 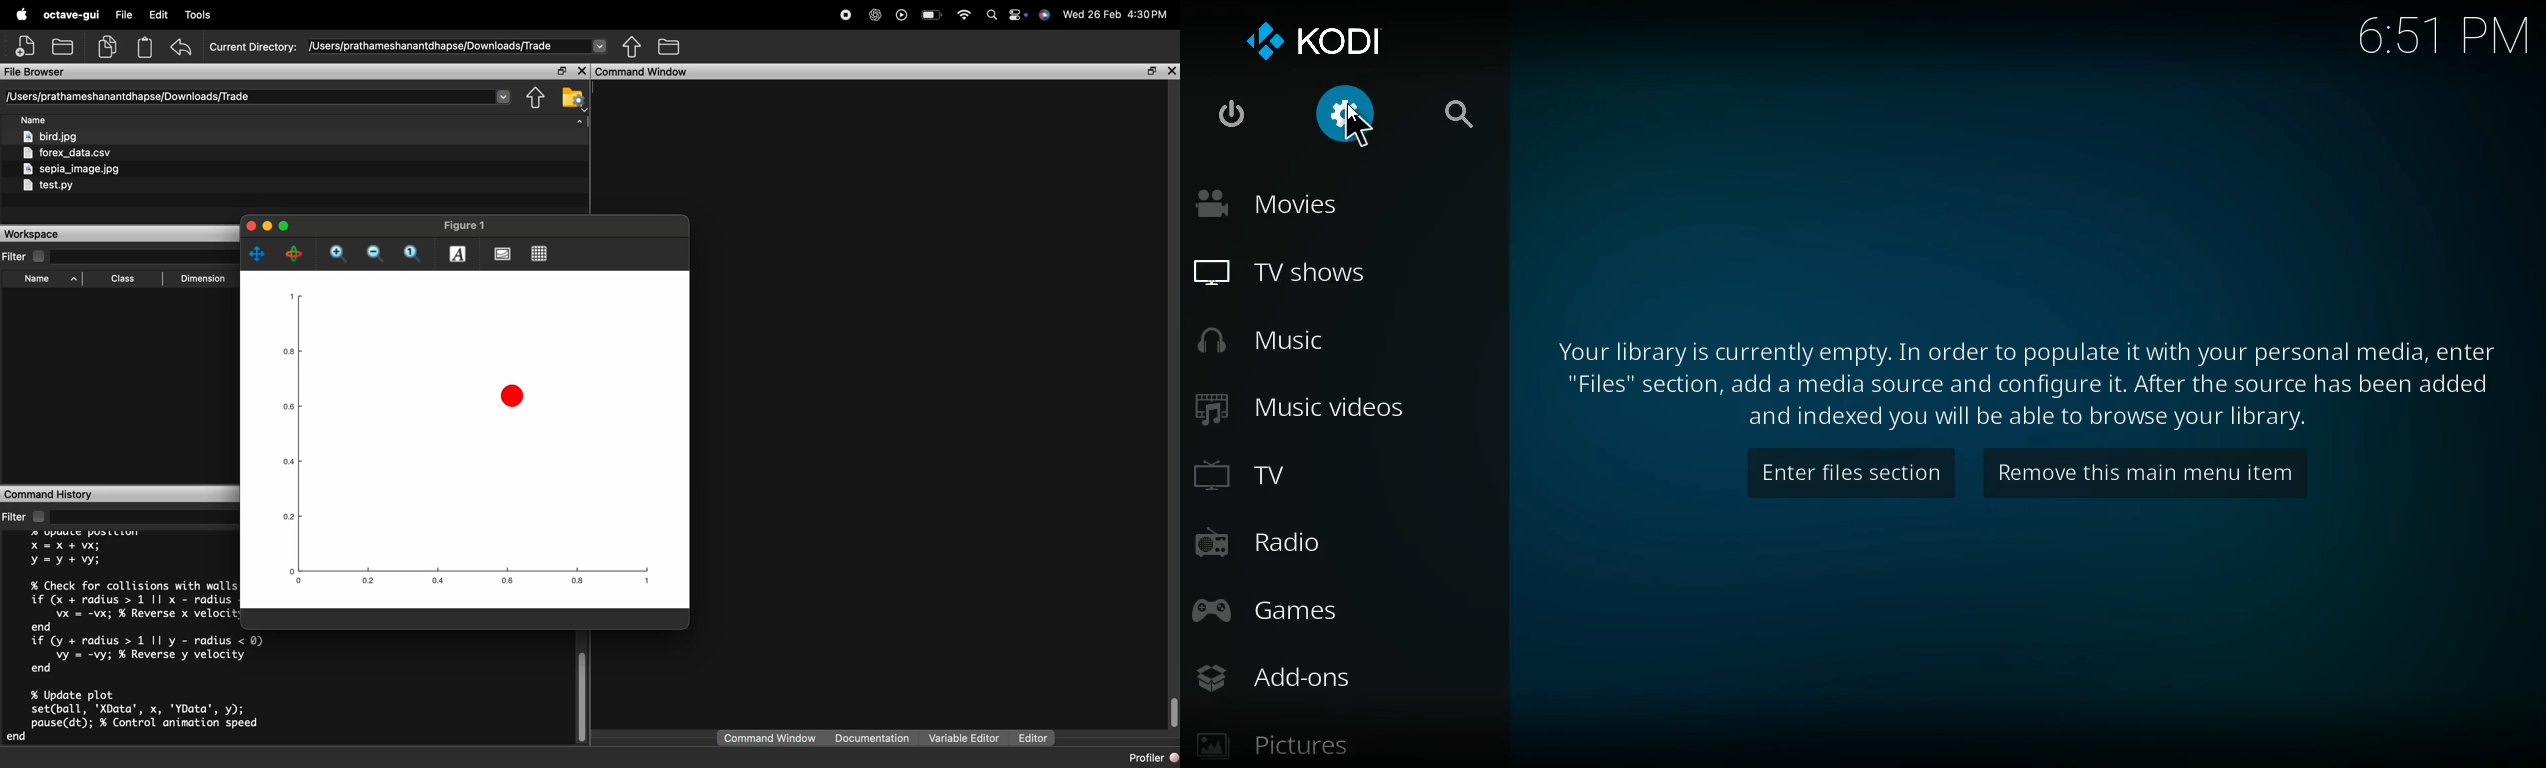 I want to click on Cursor, so click(x=1356, y=127).